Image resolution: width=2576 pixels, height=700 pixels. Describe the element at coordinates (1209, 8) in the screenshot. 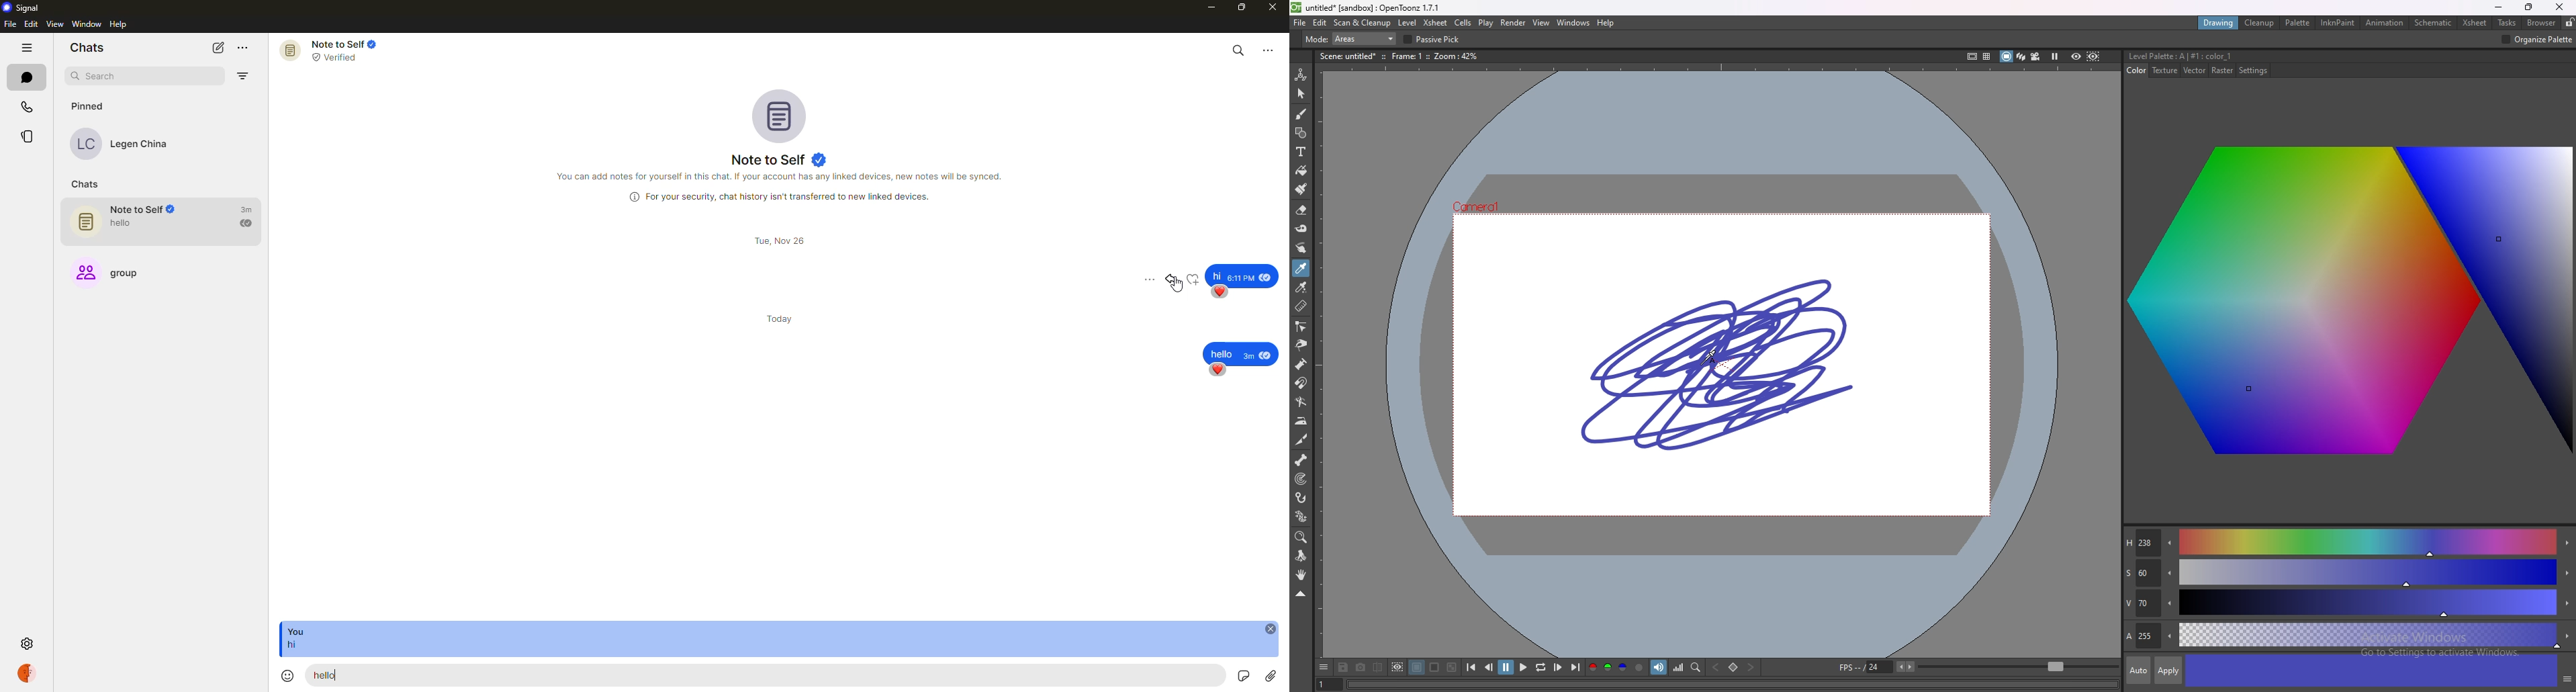

I see `minimize` at that location.